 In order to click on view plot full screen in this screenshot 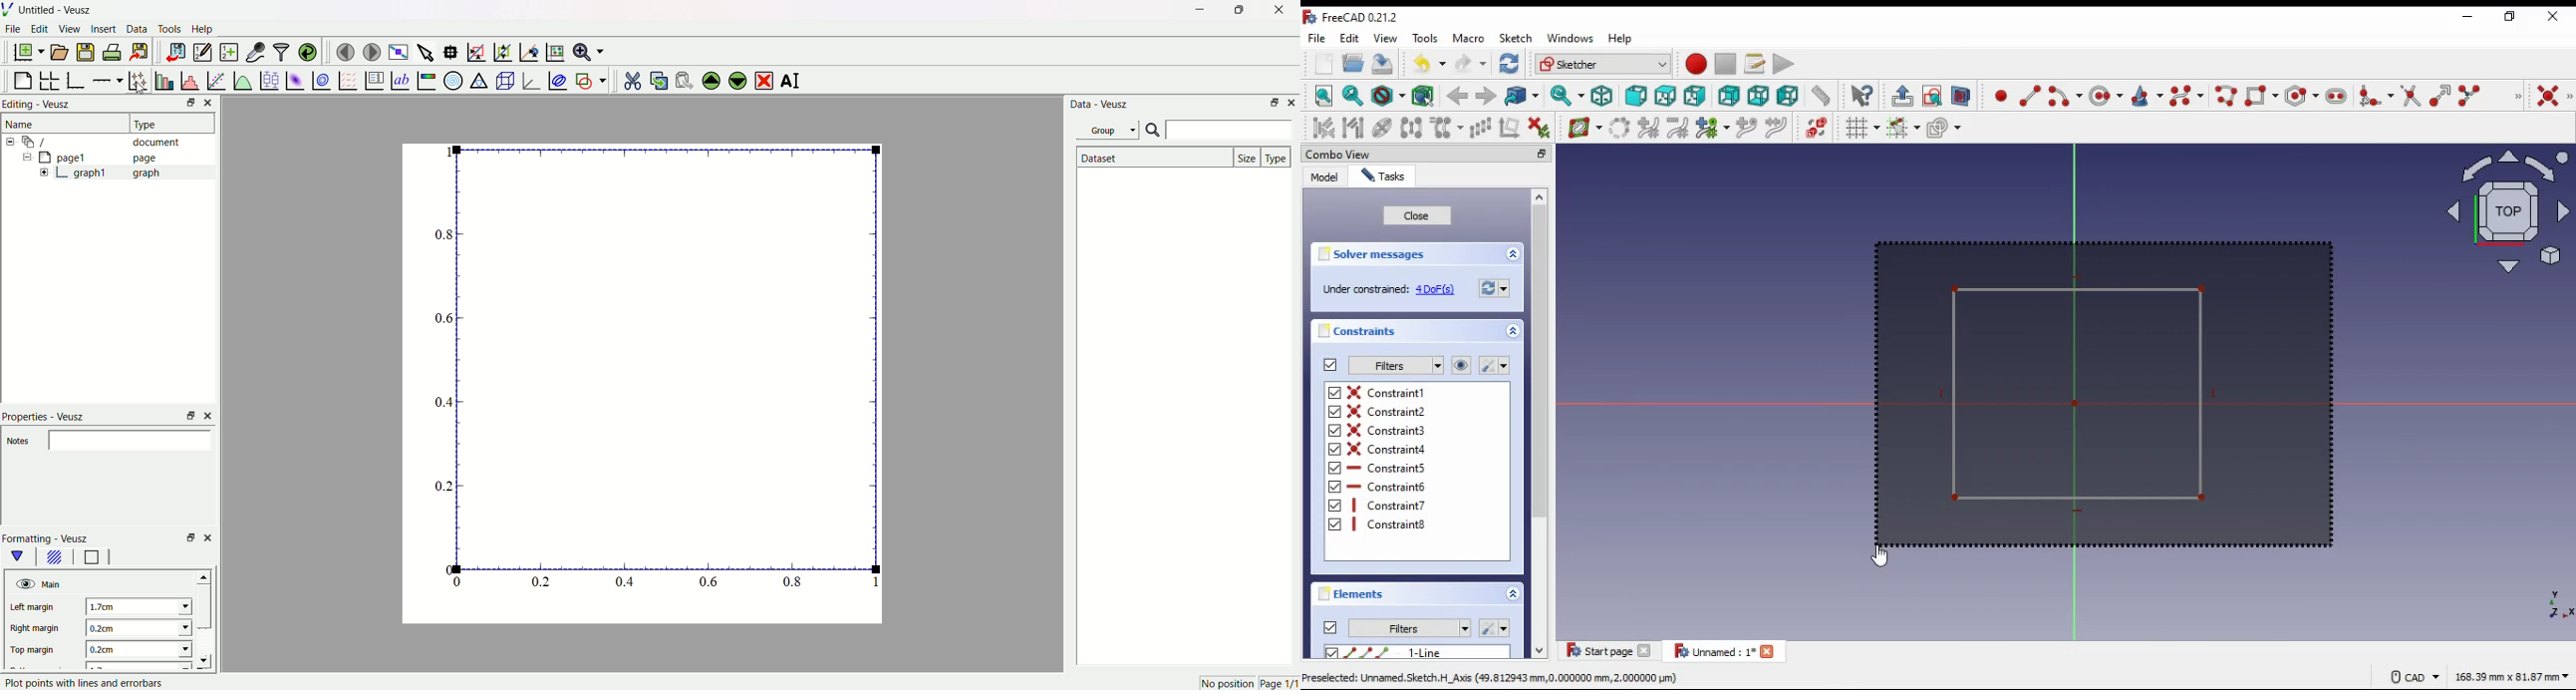, I will do `click(399, 50)`.